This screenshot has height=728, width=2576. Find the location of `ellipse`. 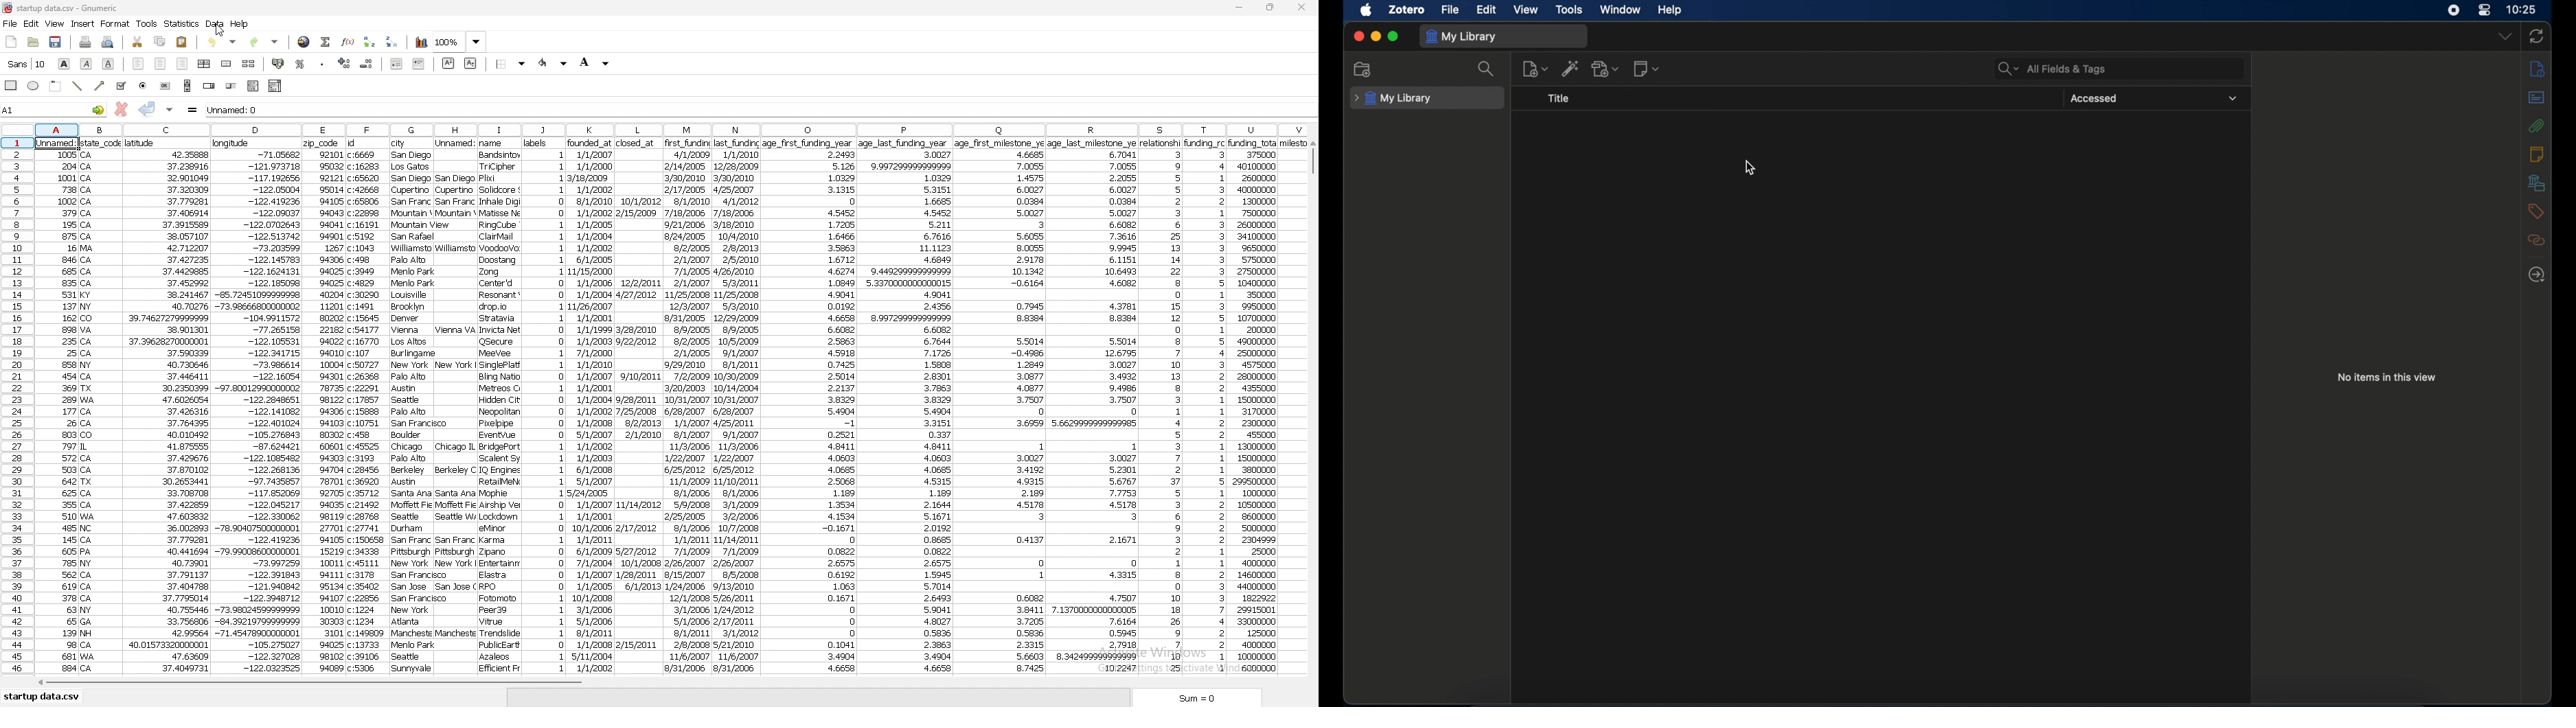

ellipse is located at coordinates (34, 86).